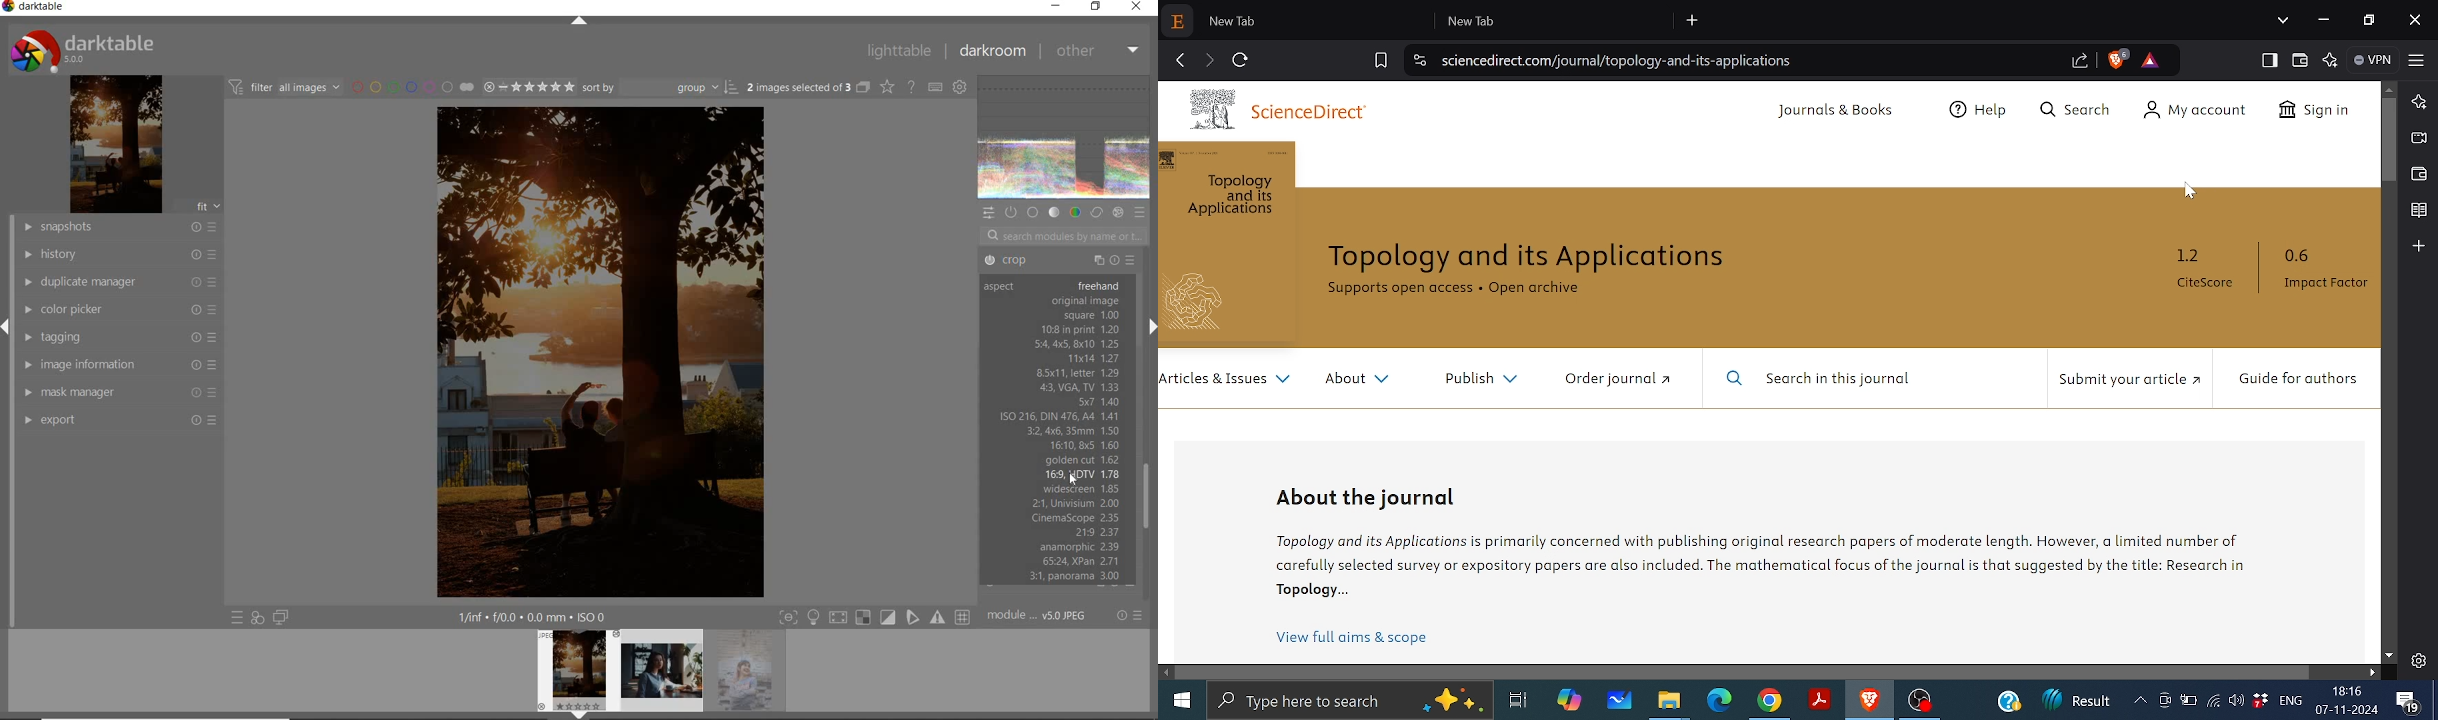 The image size is (2464, 728). I want to click on filter images, so click(285, 88).